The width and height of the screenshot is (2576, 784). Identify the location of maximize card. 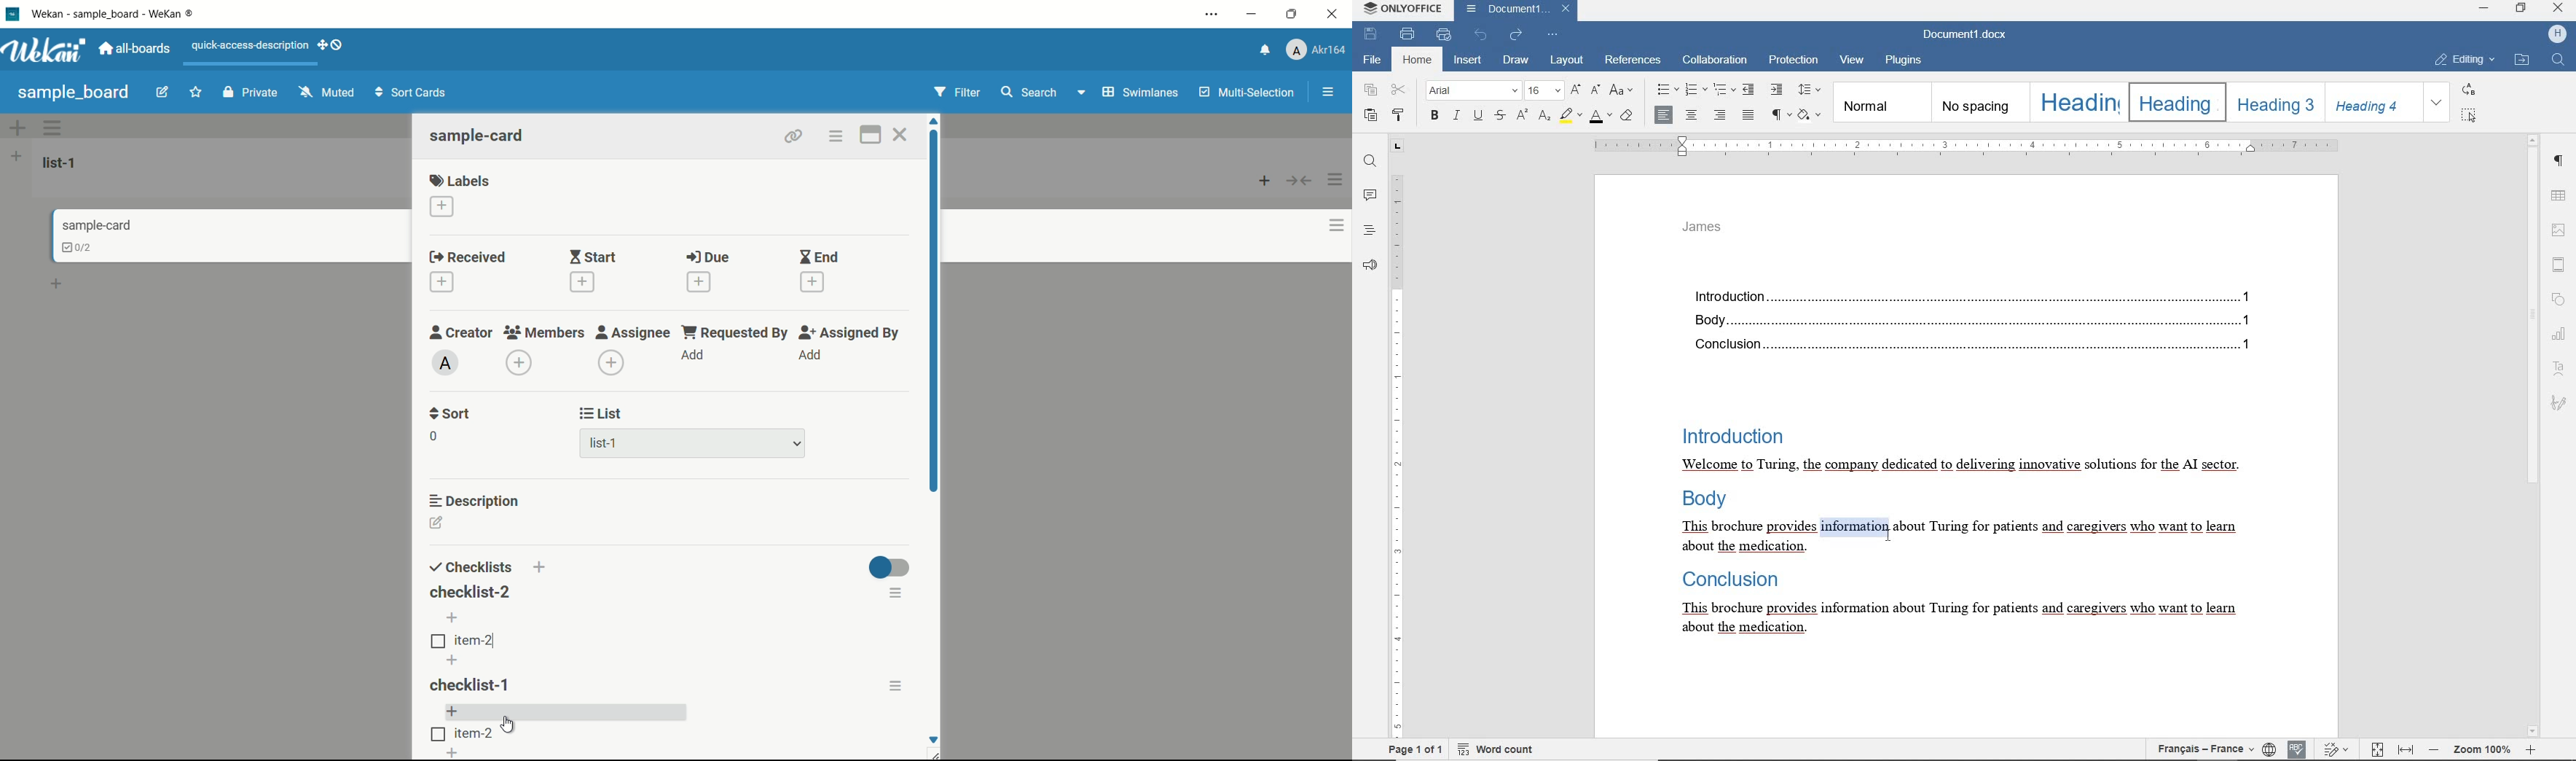
(870, 137).